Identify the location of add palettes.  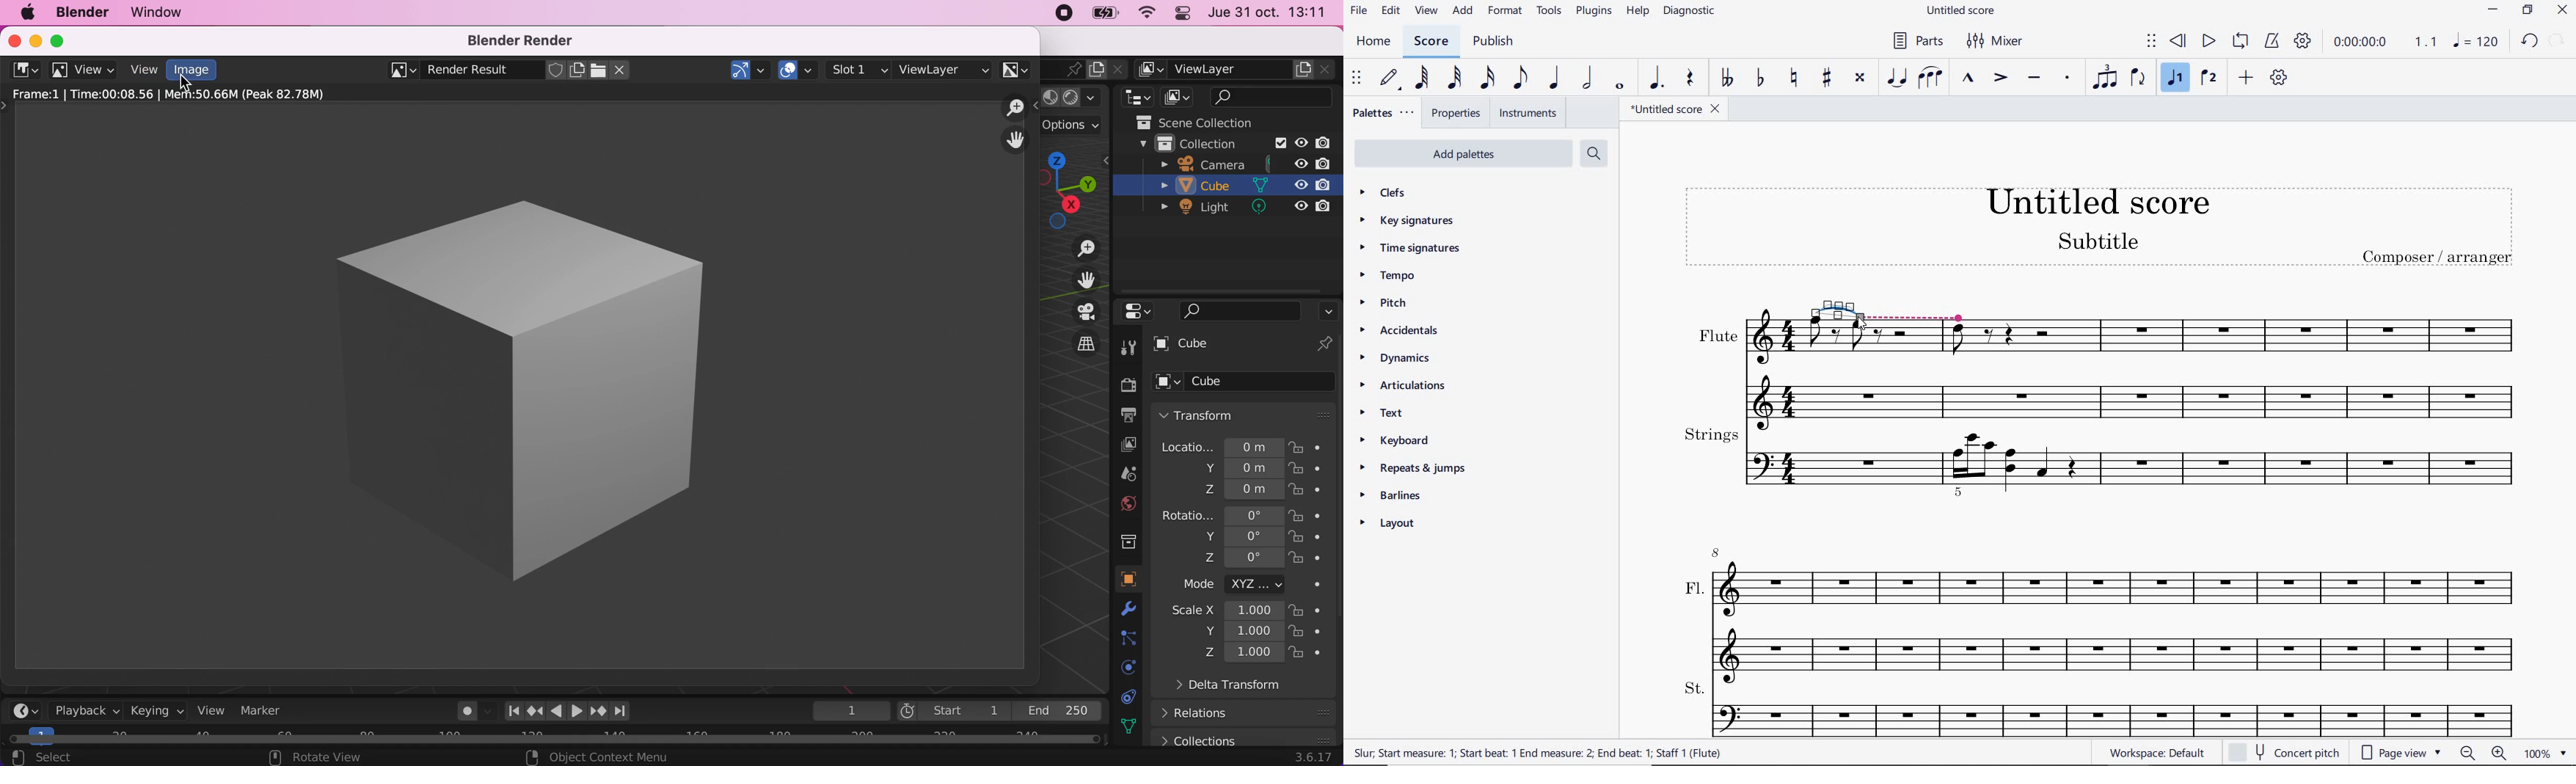
(1464, 153).